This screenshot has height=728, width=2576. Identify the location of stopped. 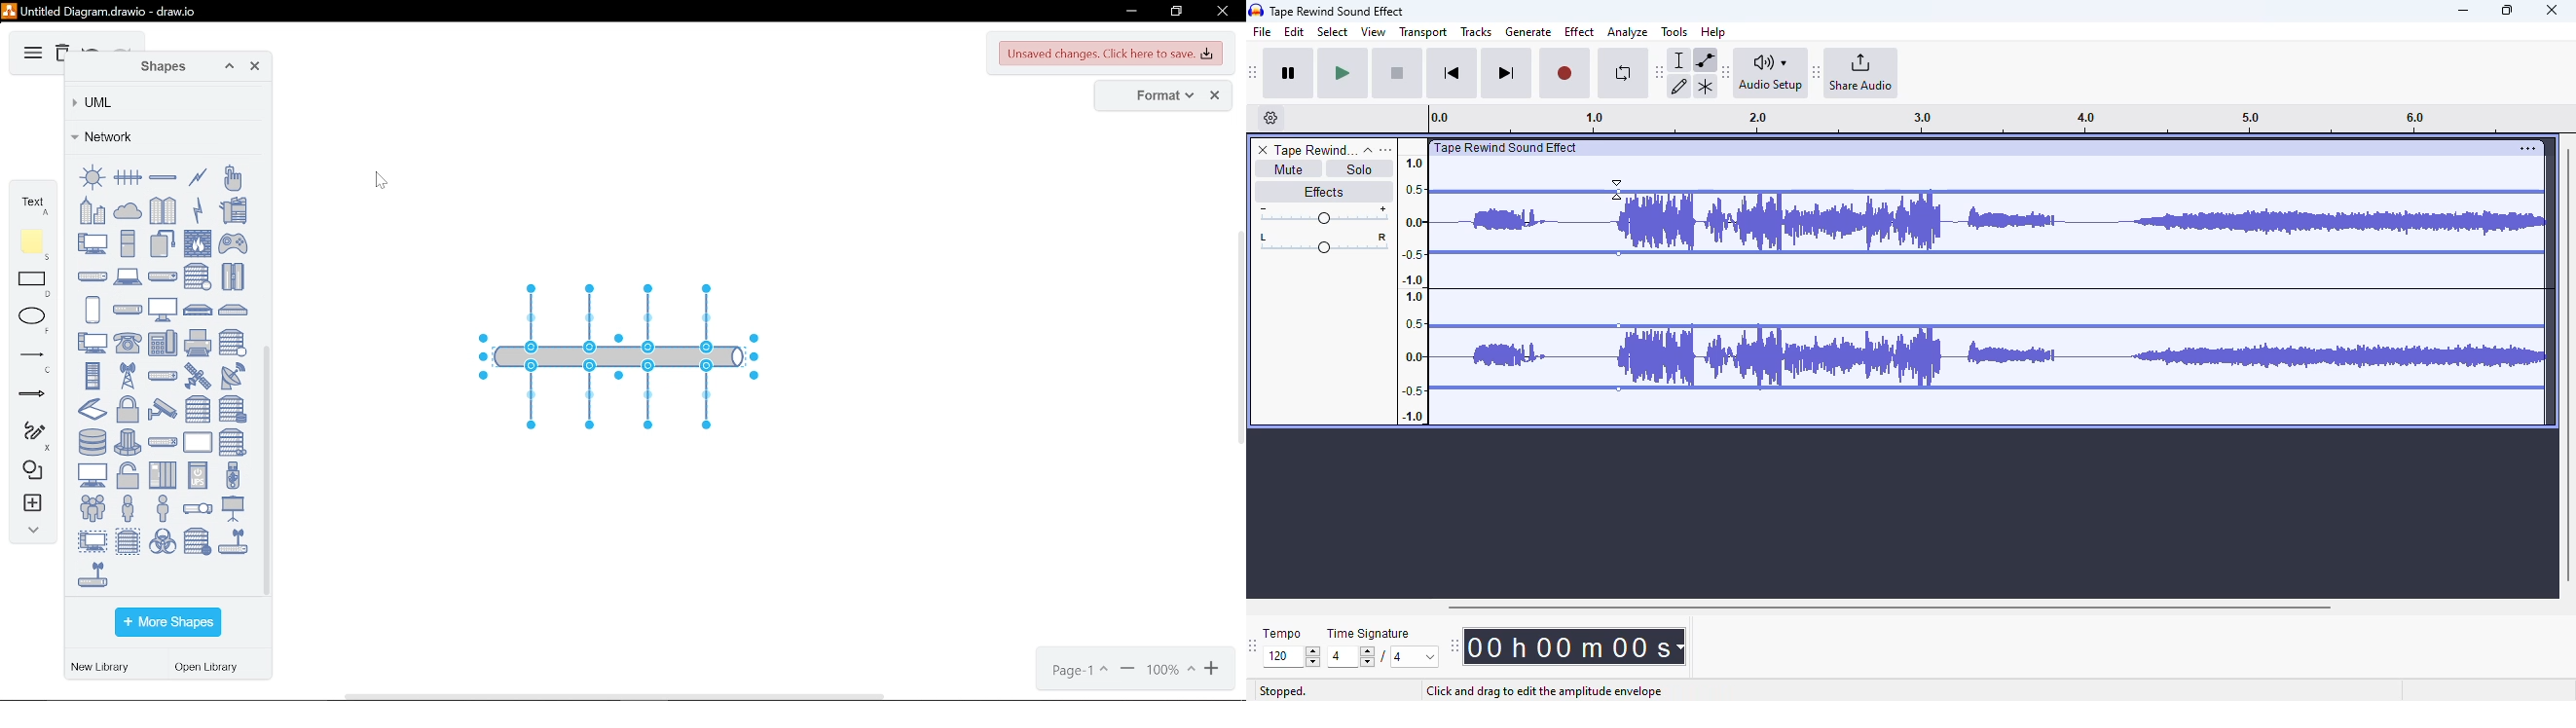
(1283, 692).